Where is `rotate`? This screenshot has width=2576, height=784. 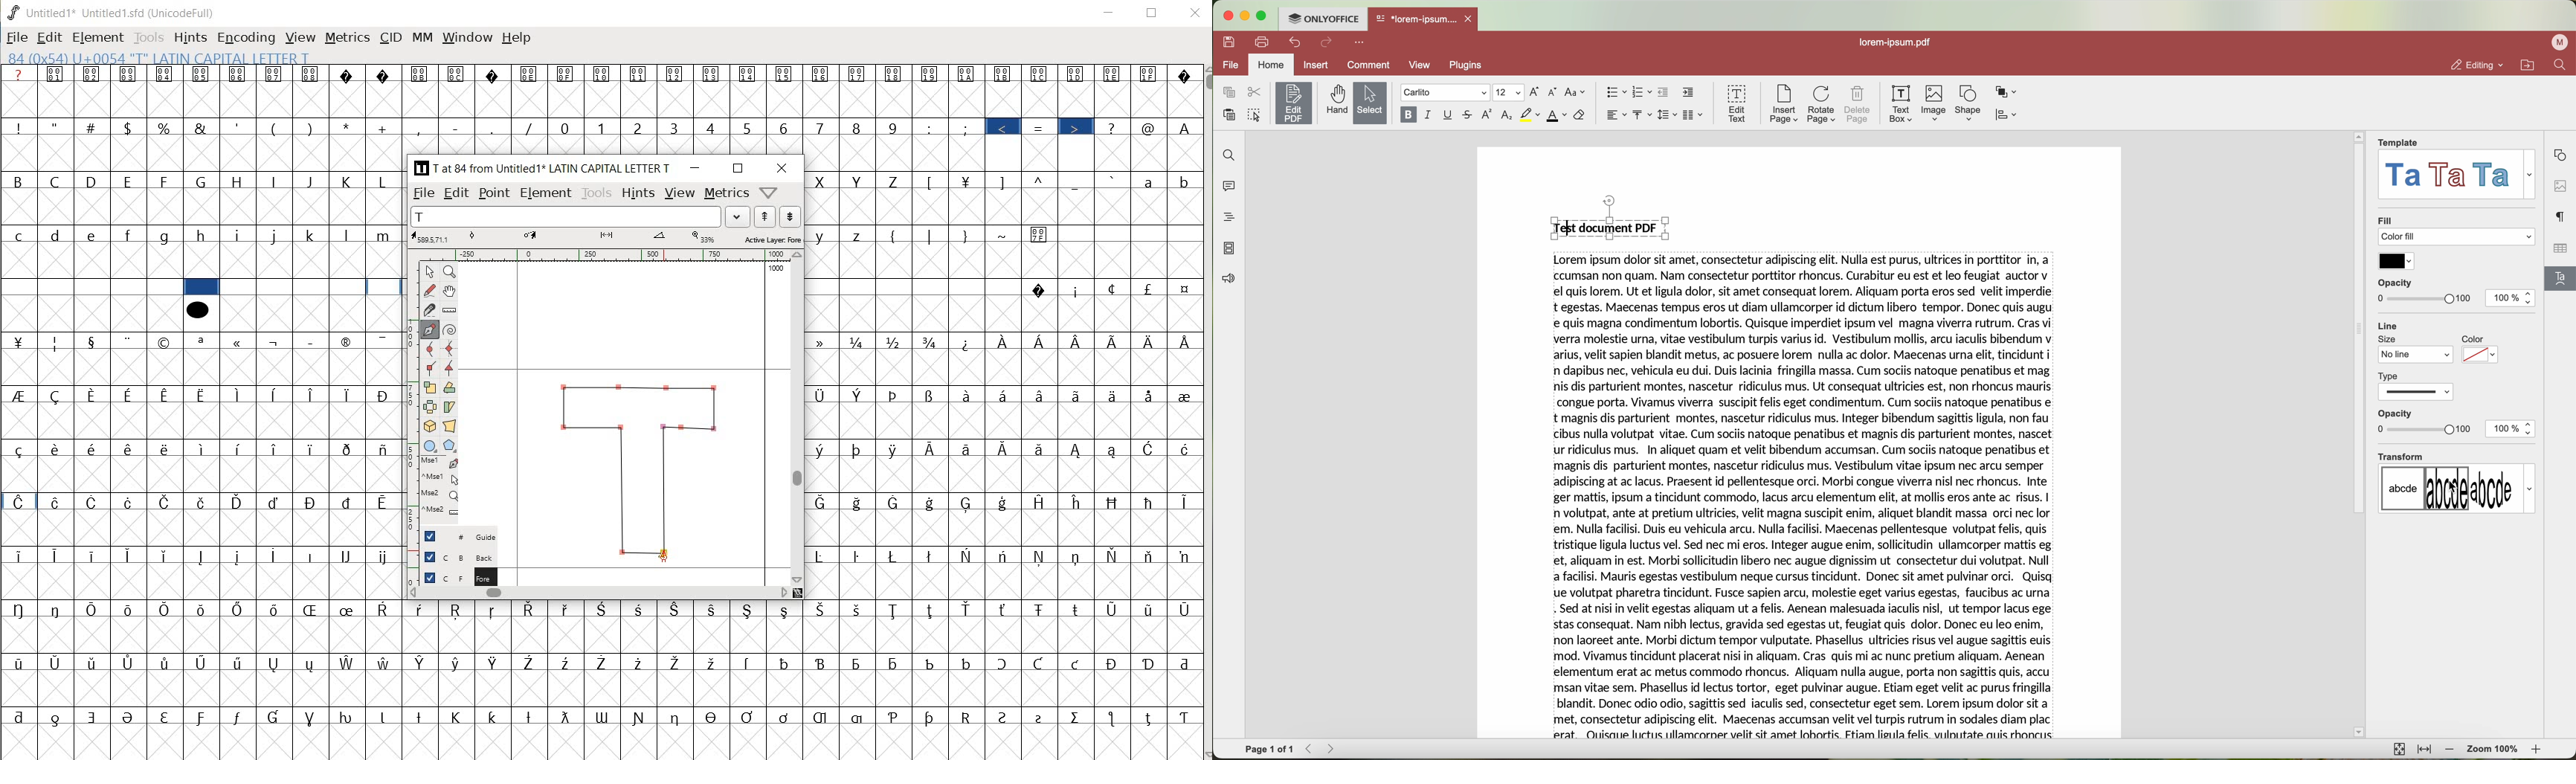 rotate is located at coordinates (452, 388).